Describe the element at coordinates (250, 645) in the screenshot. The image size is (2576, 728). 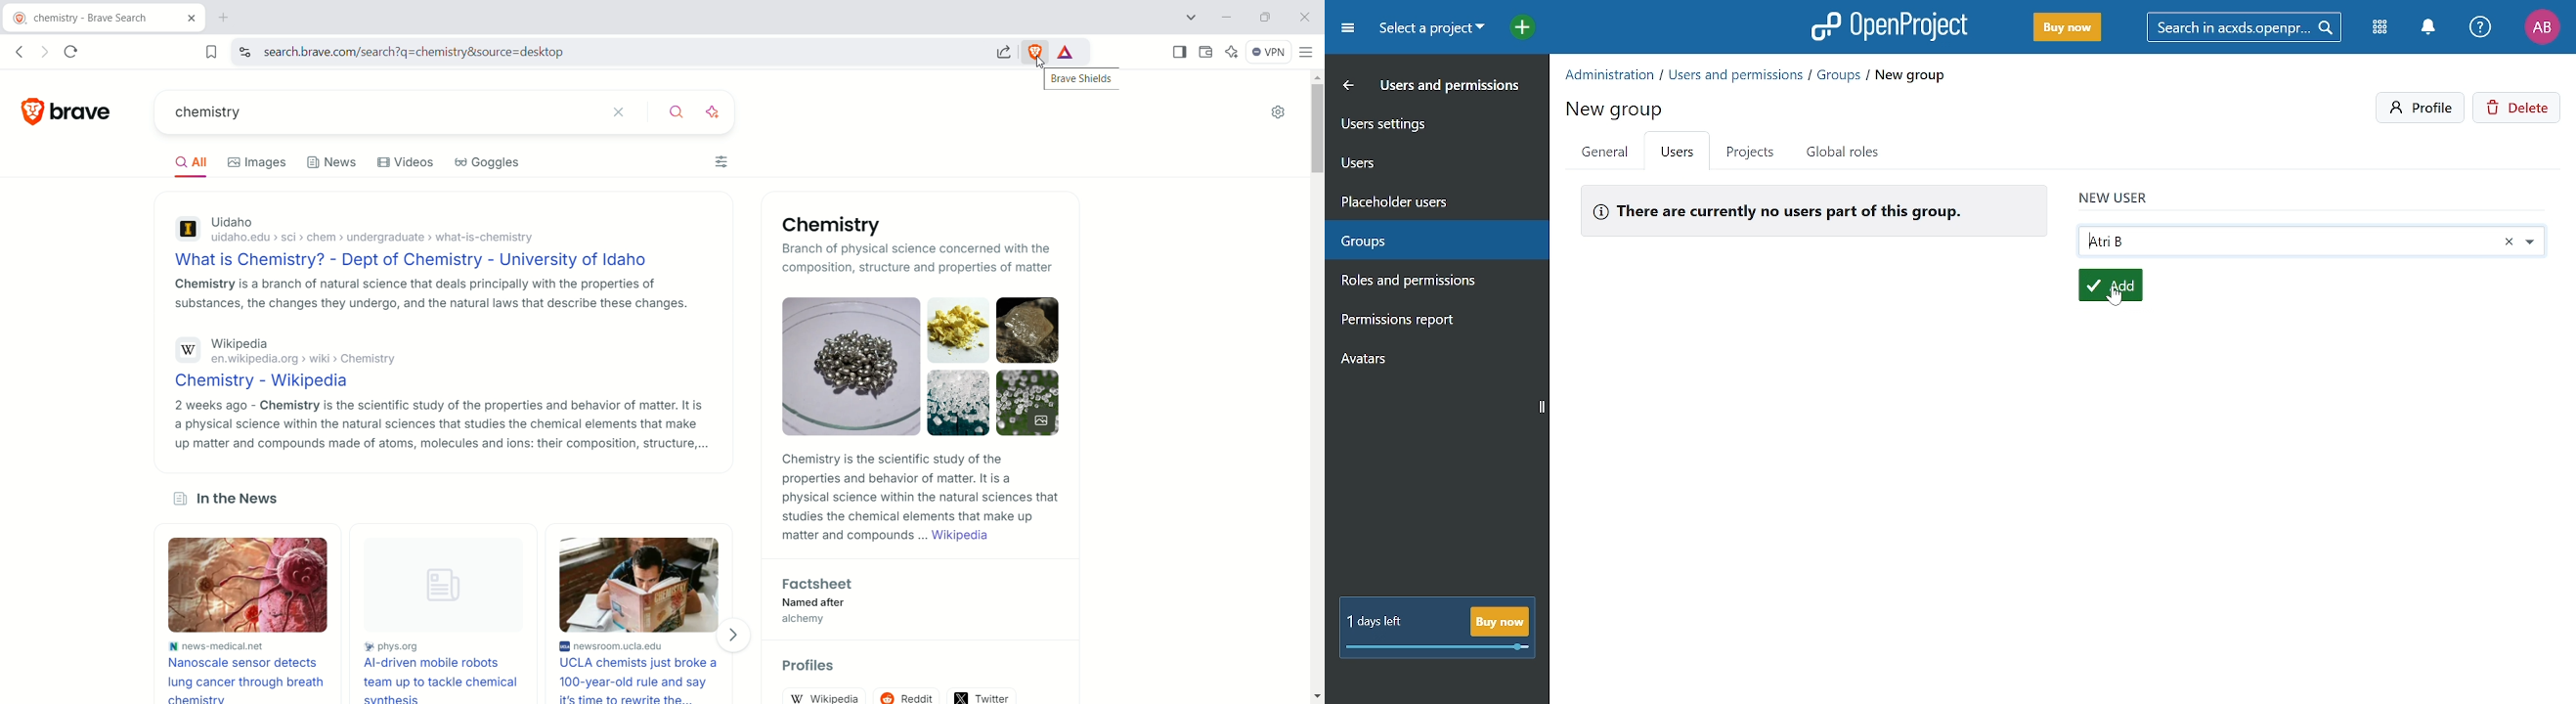
I see `news-medical.net` at that location.